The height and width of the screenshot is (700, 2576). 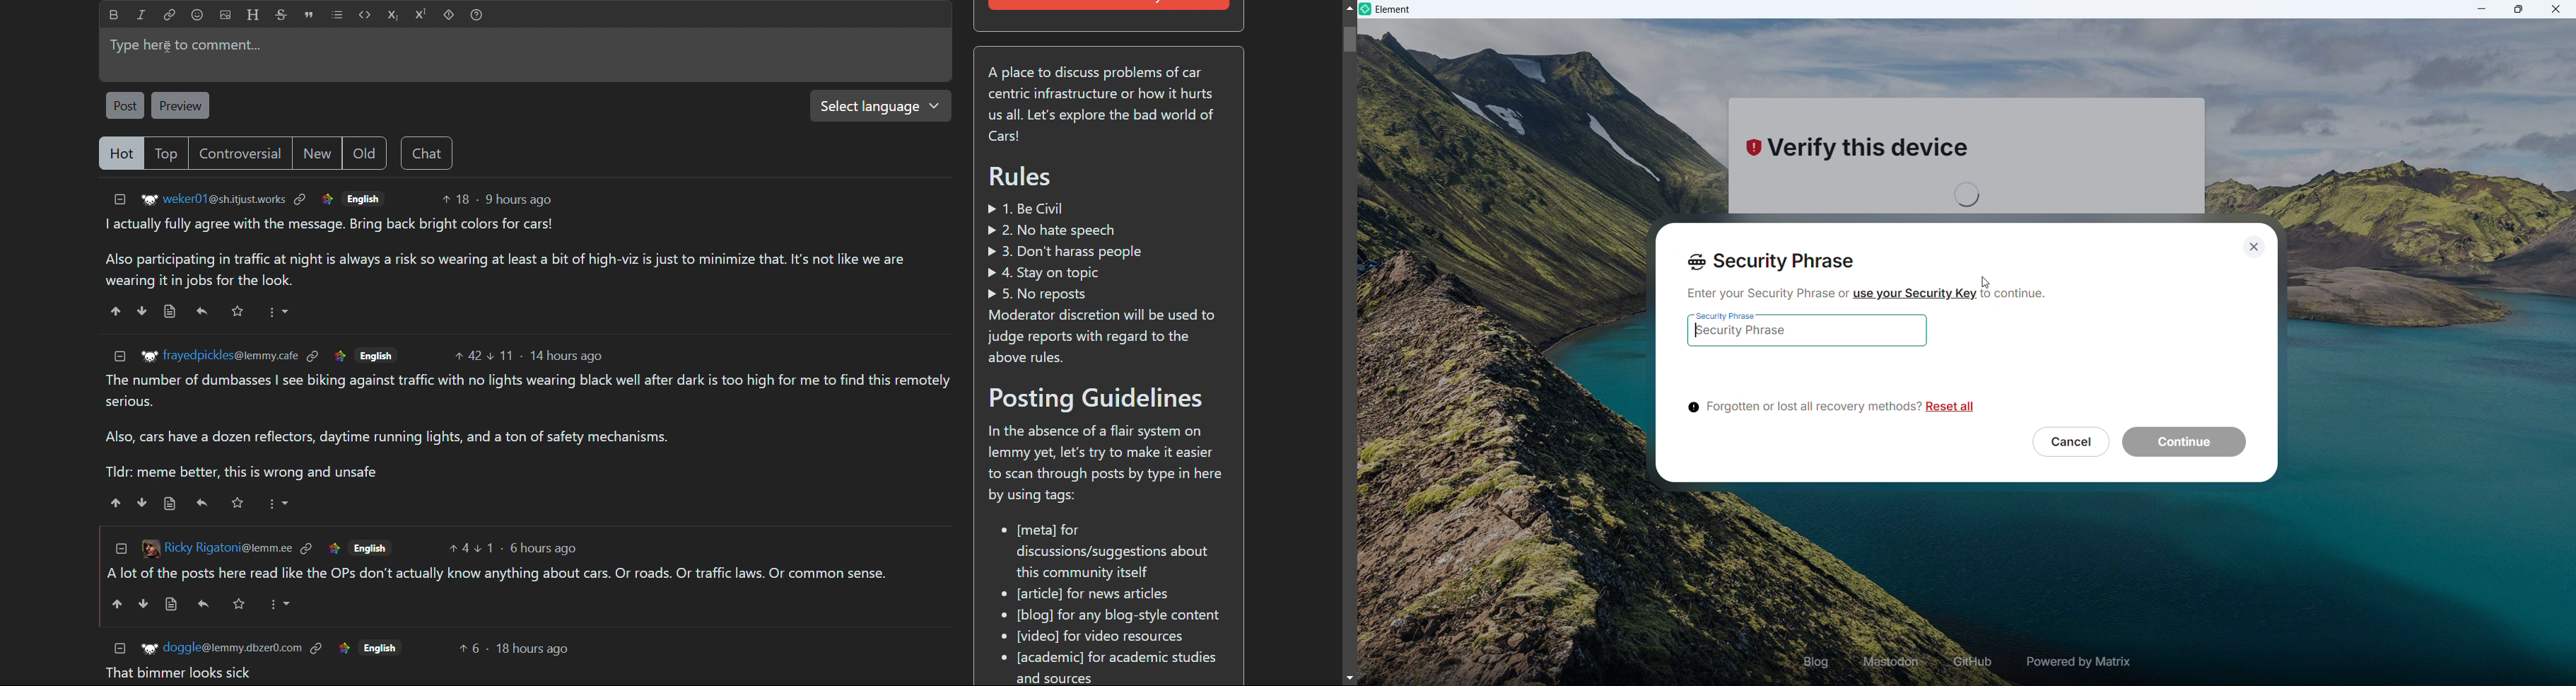 What do you see at coordinates (300, 199) in the screenshot?
I see `link` at bounding box center [300, 199].